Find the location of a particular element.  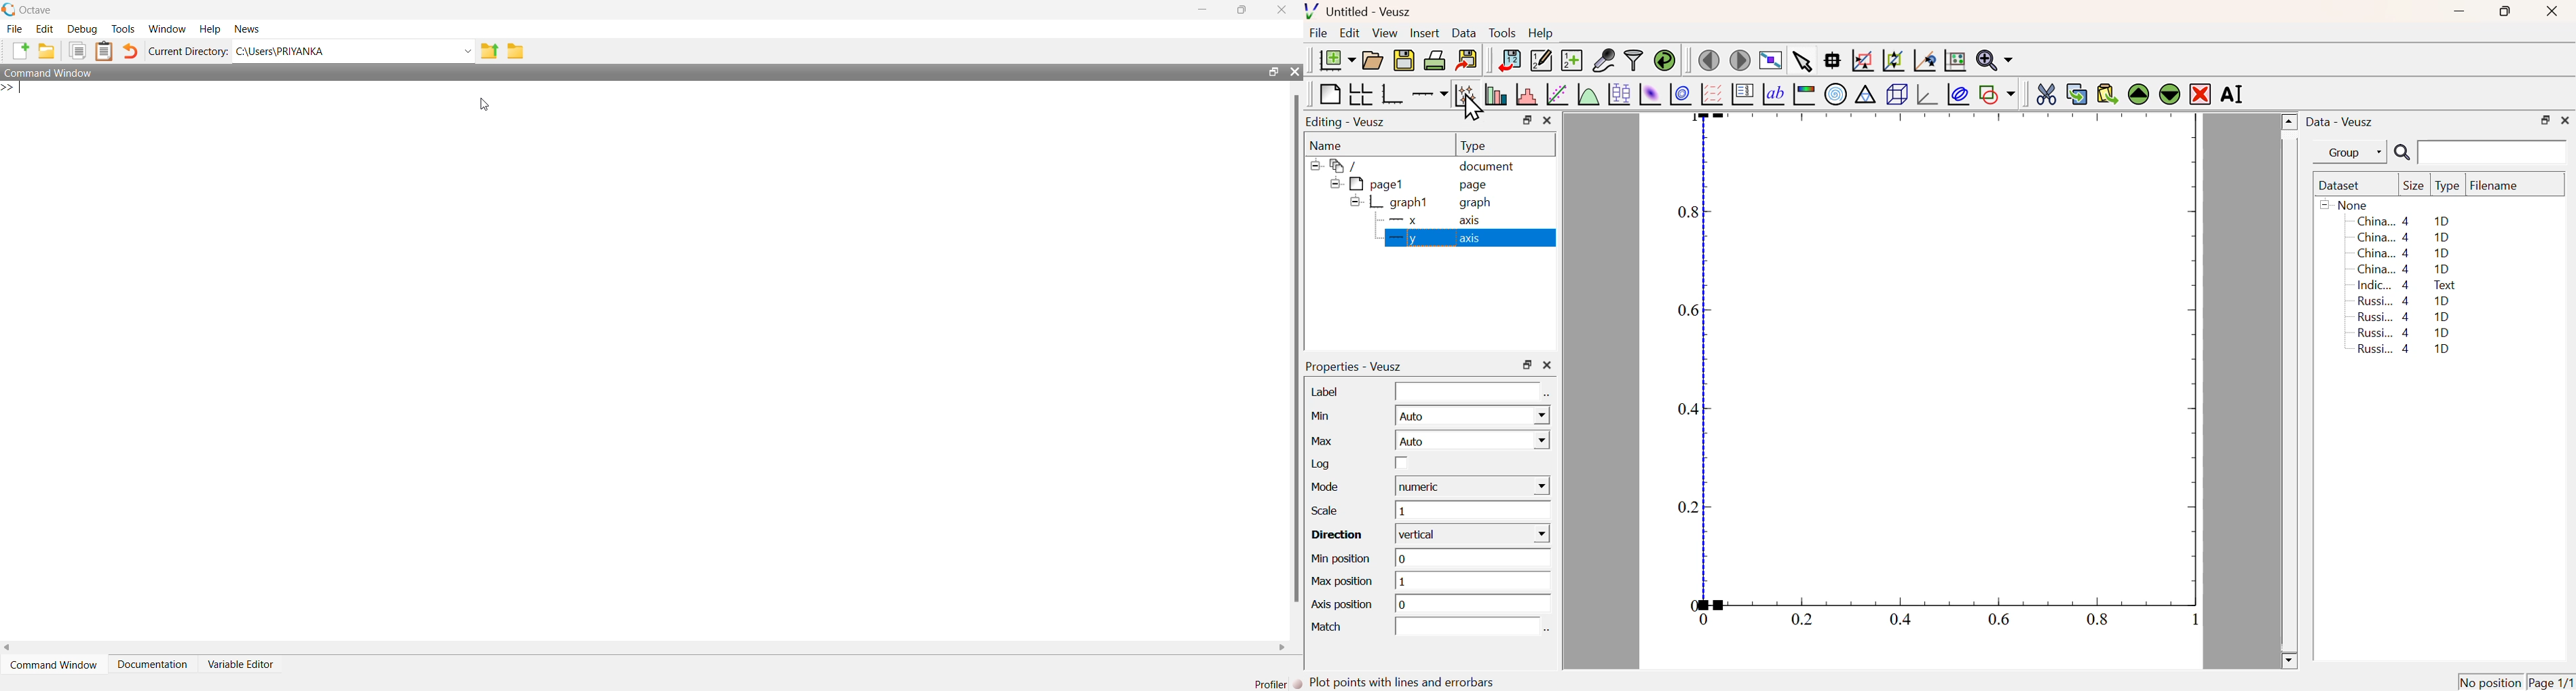

Russi... 4 1D is located at coordinates (2404, 316).